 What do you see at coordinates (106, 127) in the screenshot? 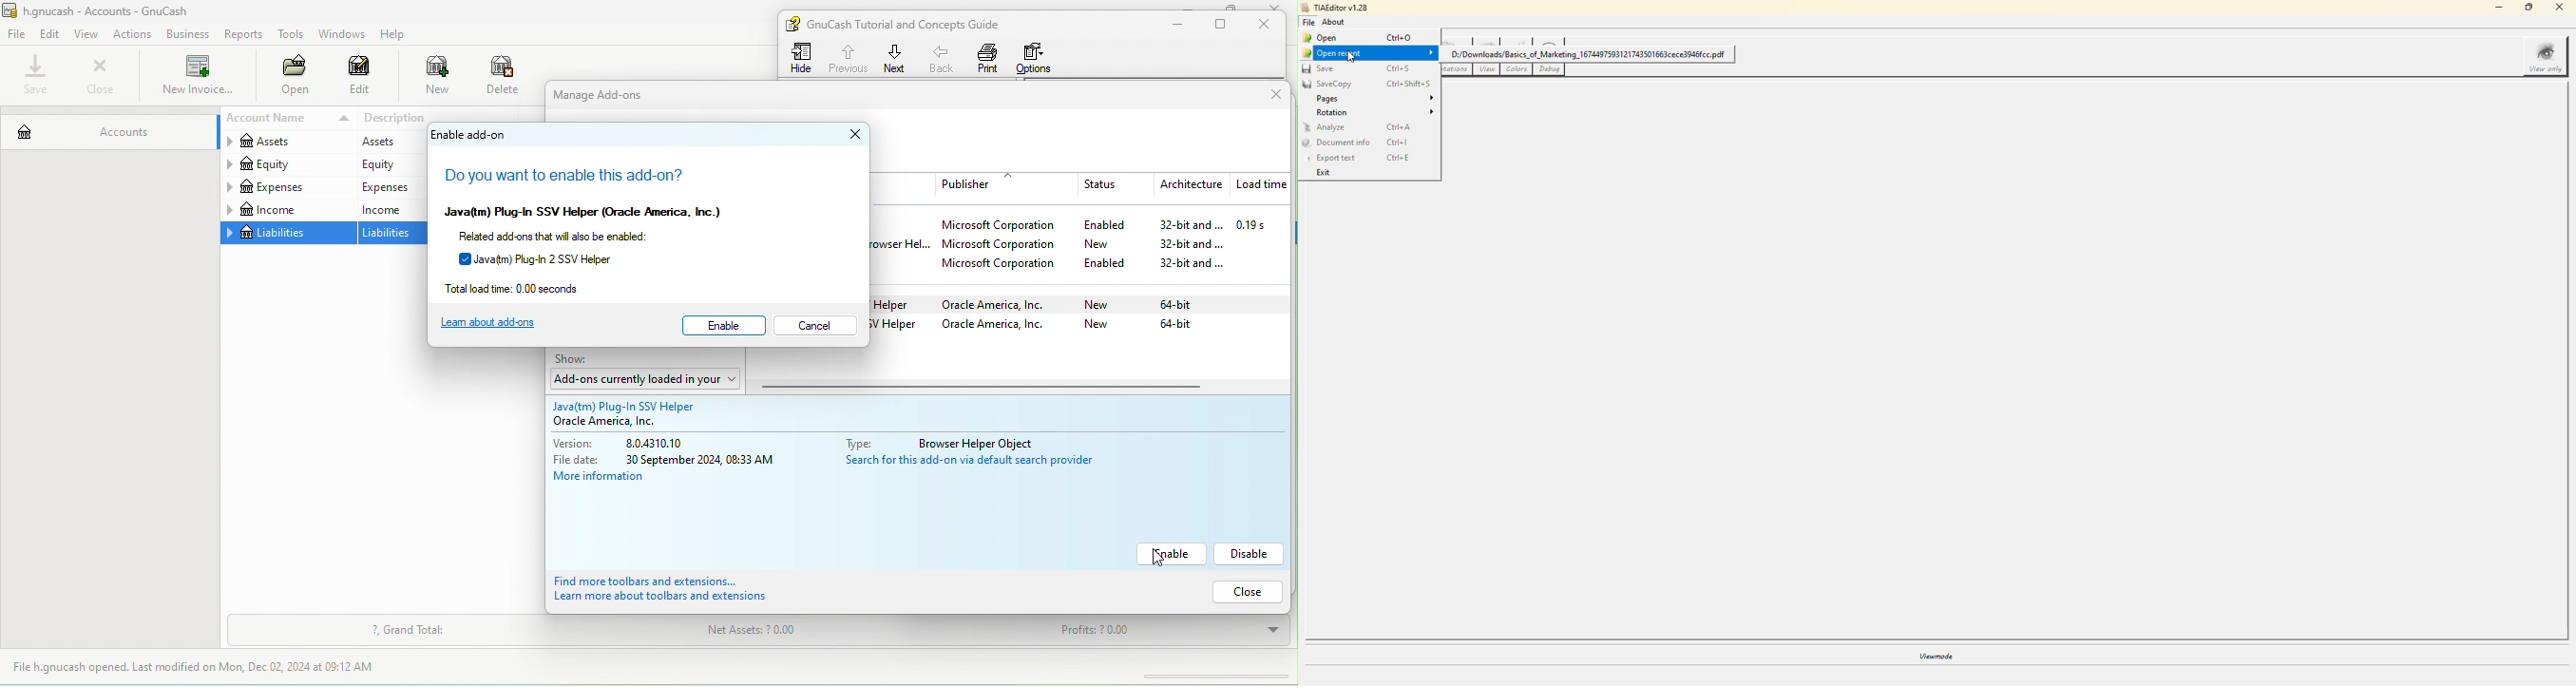
I see `accounts` at bounding box center [106, 127].